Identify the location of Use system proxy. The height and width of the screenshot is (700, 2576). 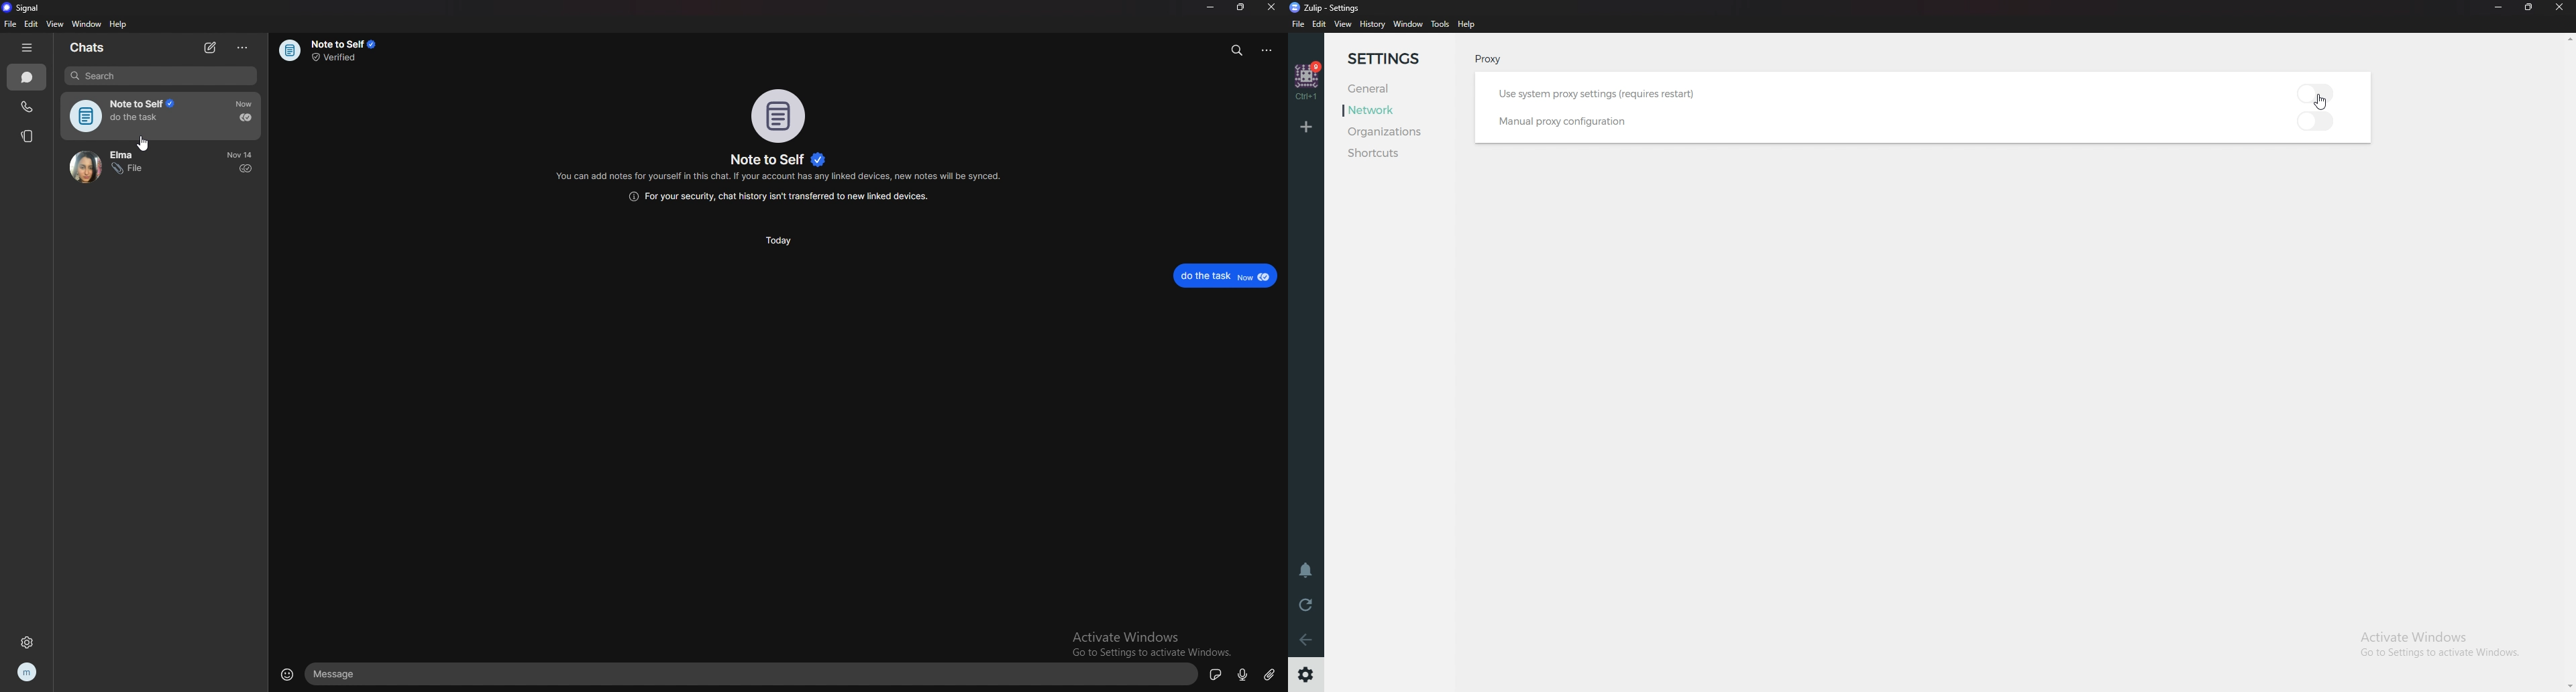
(1601, 95).